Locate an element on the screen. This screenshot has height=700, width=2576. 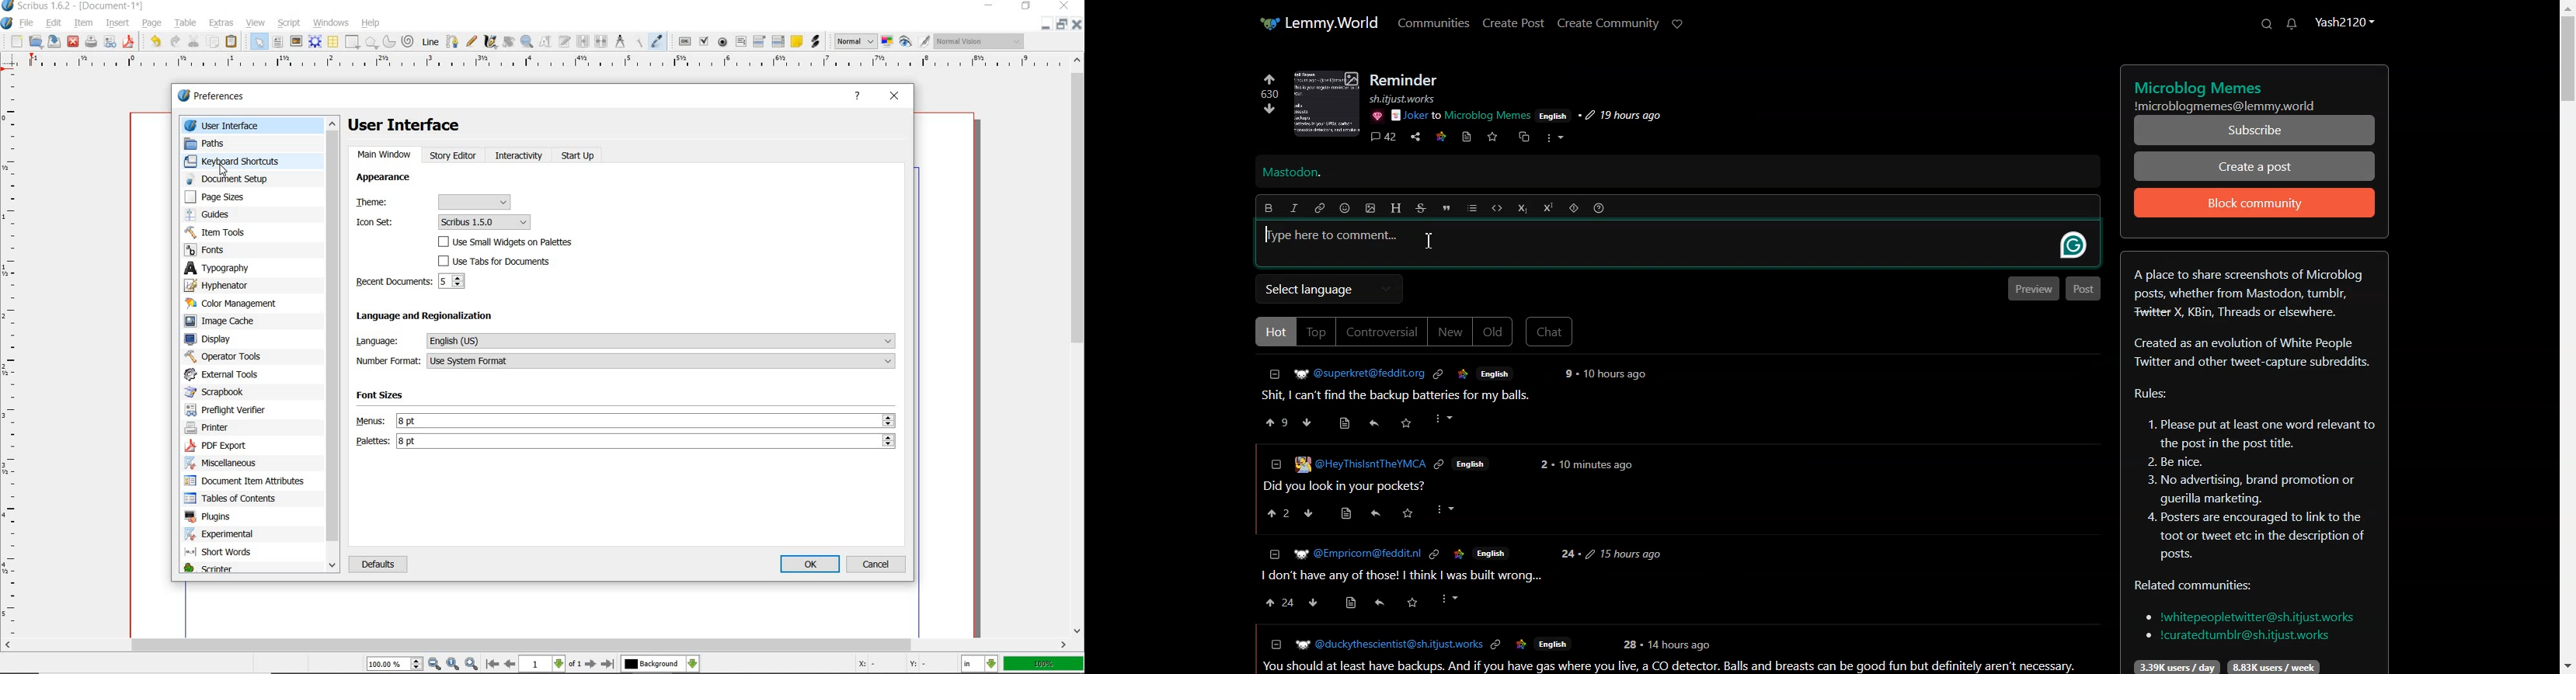
system logo is located at coordinates (7, 24).